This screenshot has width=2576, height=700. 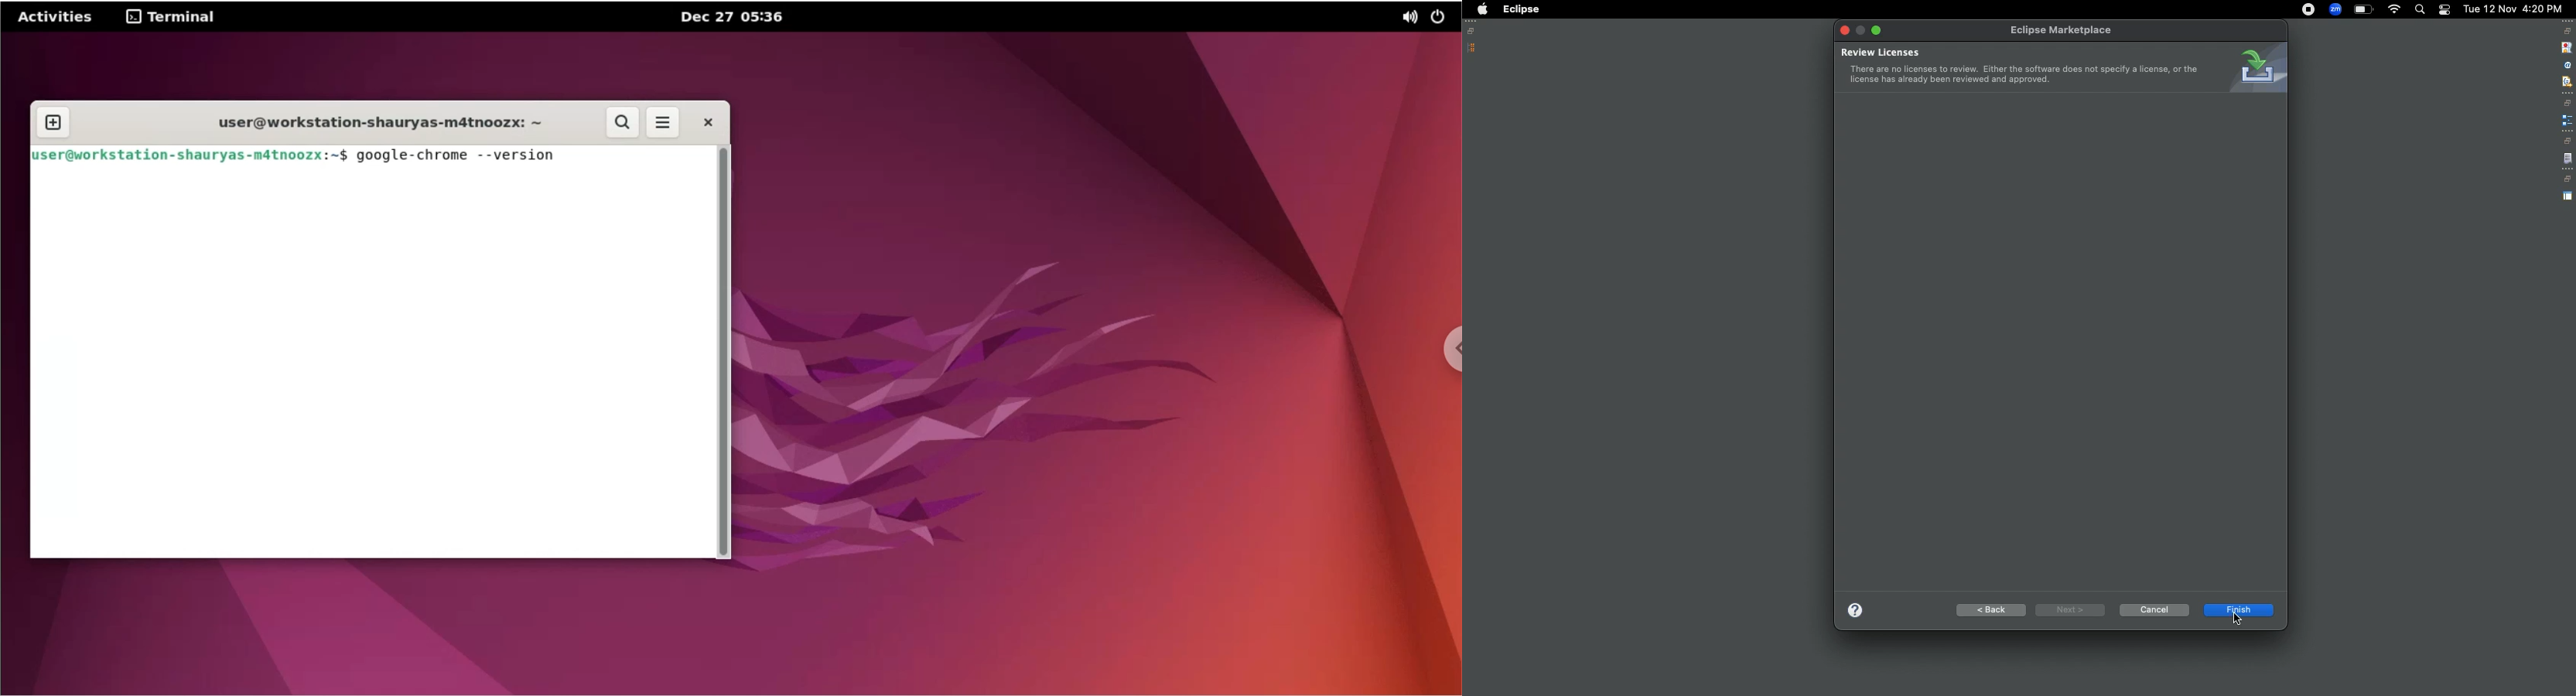 What do you see at coordinates (1521, 9) in the screenshot?
I see `Eclipse` at bounding box center [1521, 9].